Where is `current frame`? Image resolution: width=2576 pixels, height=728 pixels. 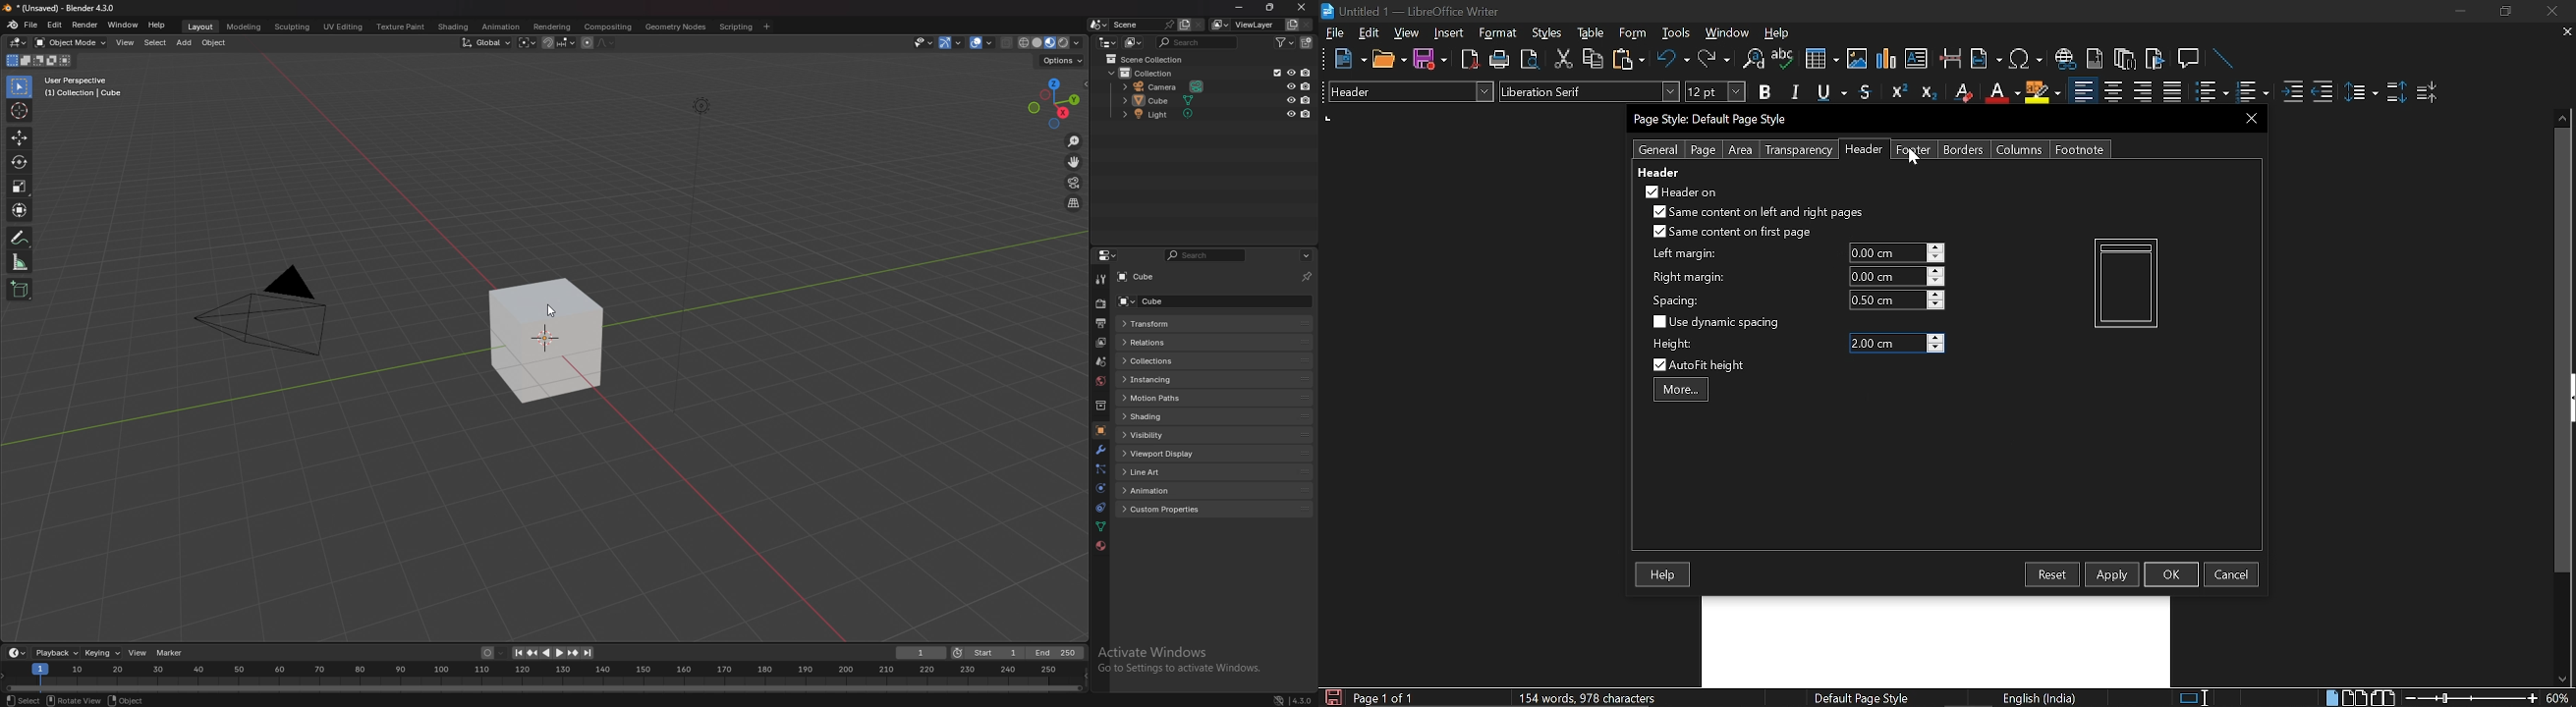 current frame is located at coordinates (922, 653).